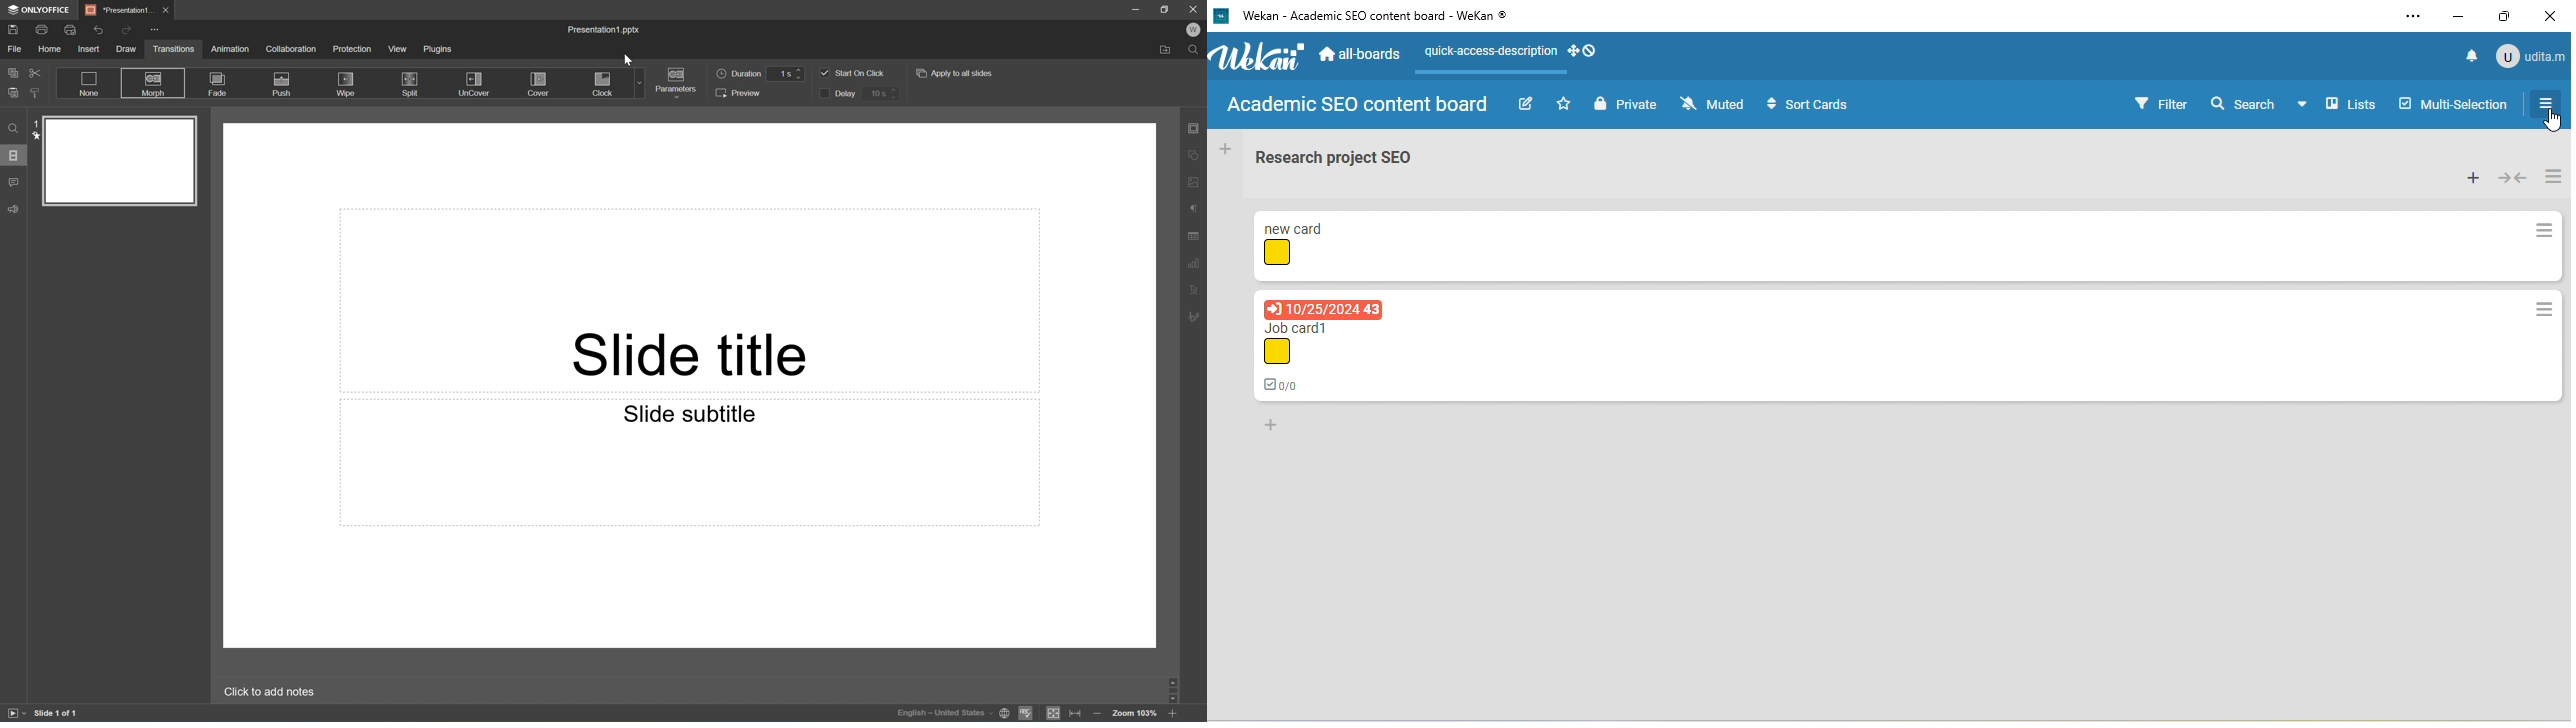 The width and height of the screenshot is (2576, 728). What do you see at coordinates (13, 714) in the screenshot?
I see `Start slideshow` at bounding box center [13, 714].